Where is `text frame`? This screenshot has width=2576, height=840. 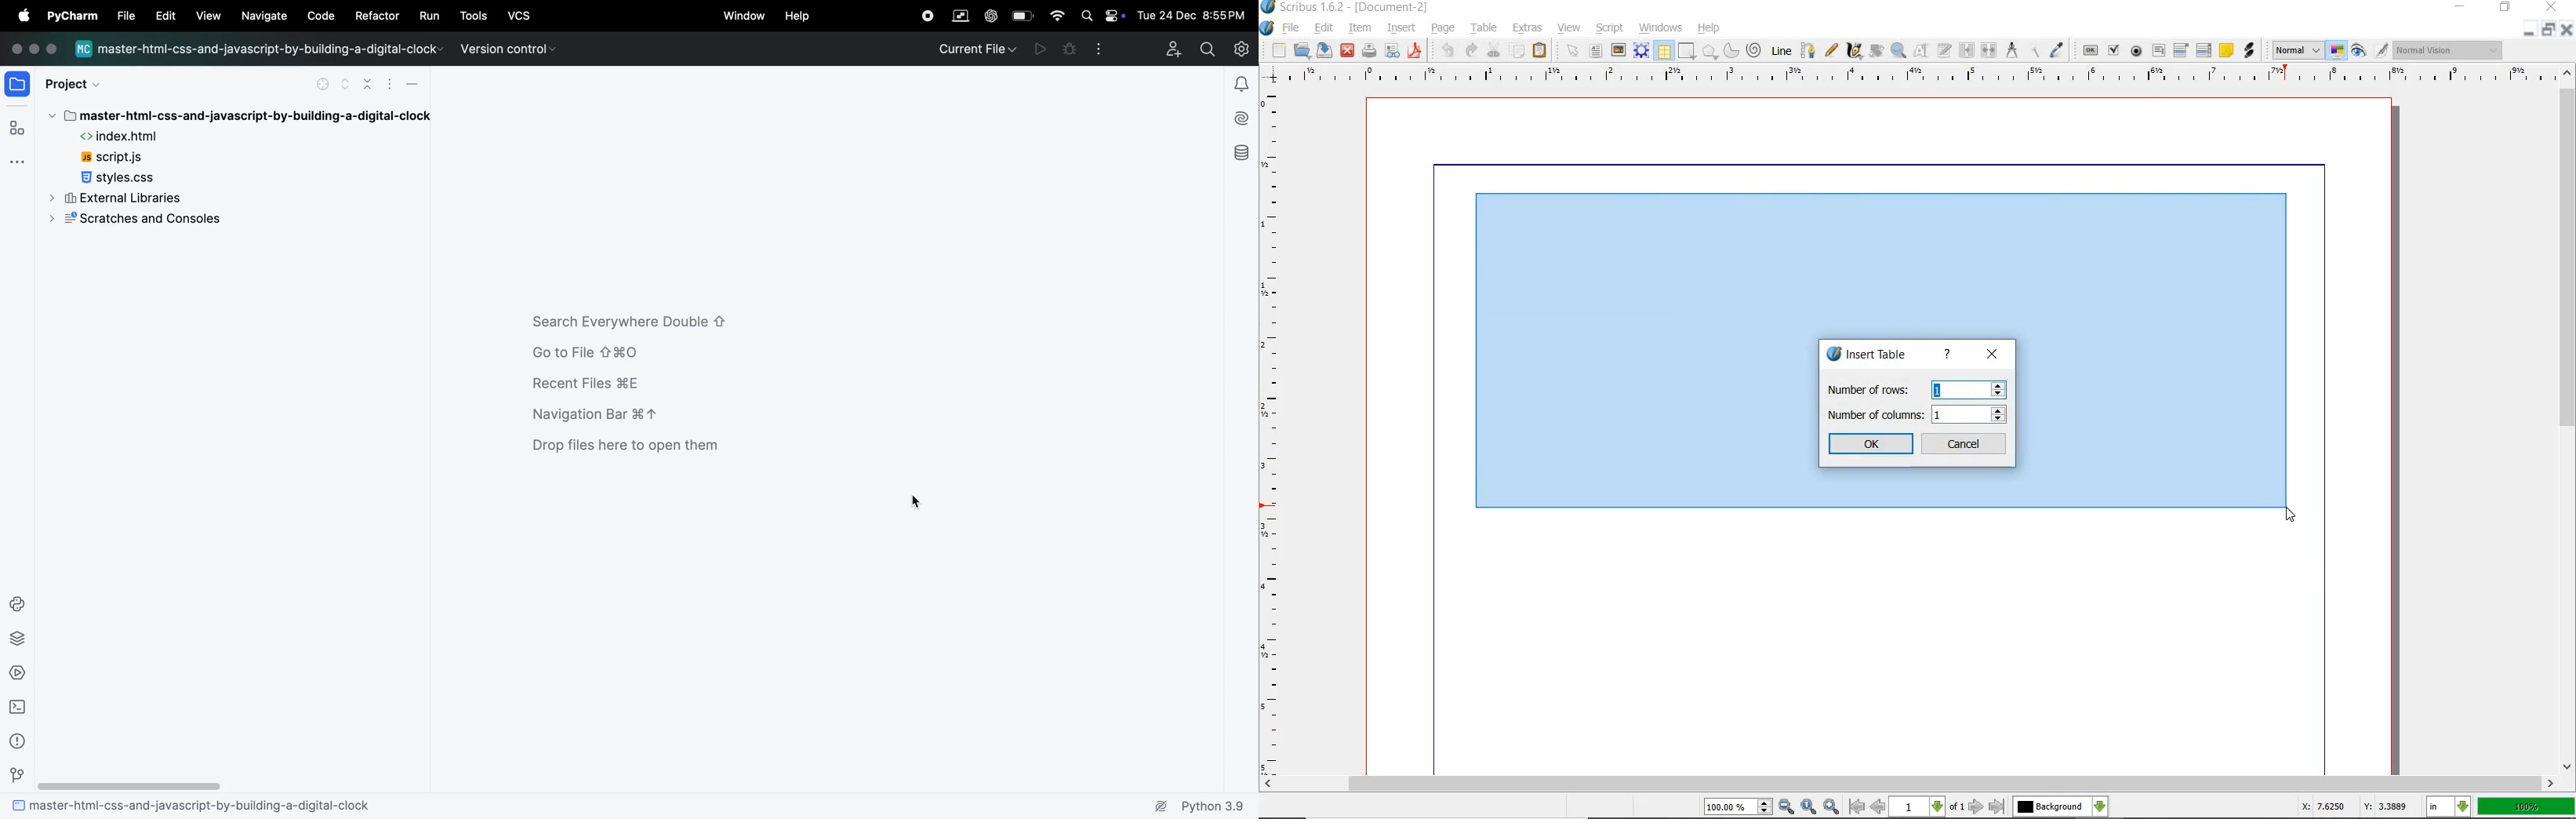 text frame is located at coordinates (1597, 50).